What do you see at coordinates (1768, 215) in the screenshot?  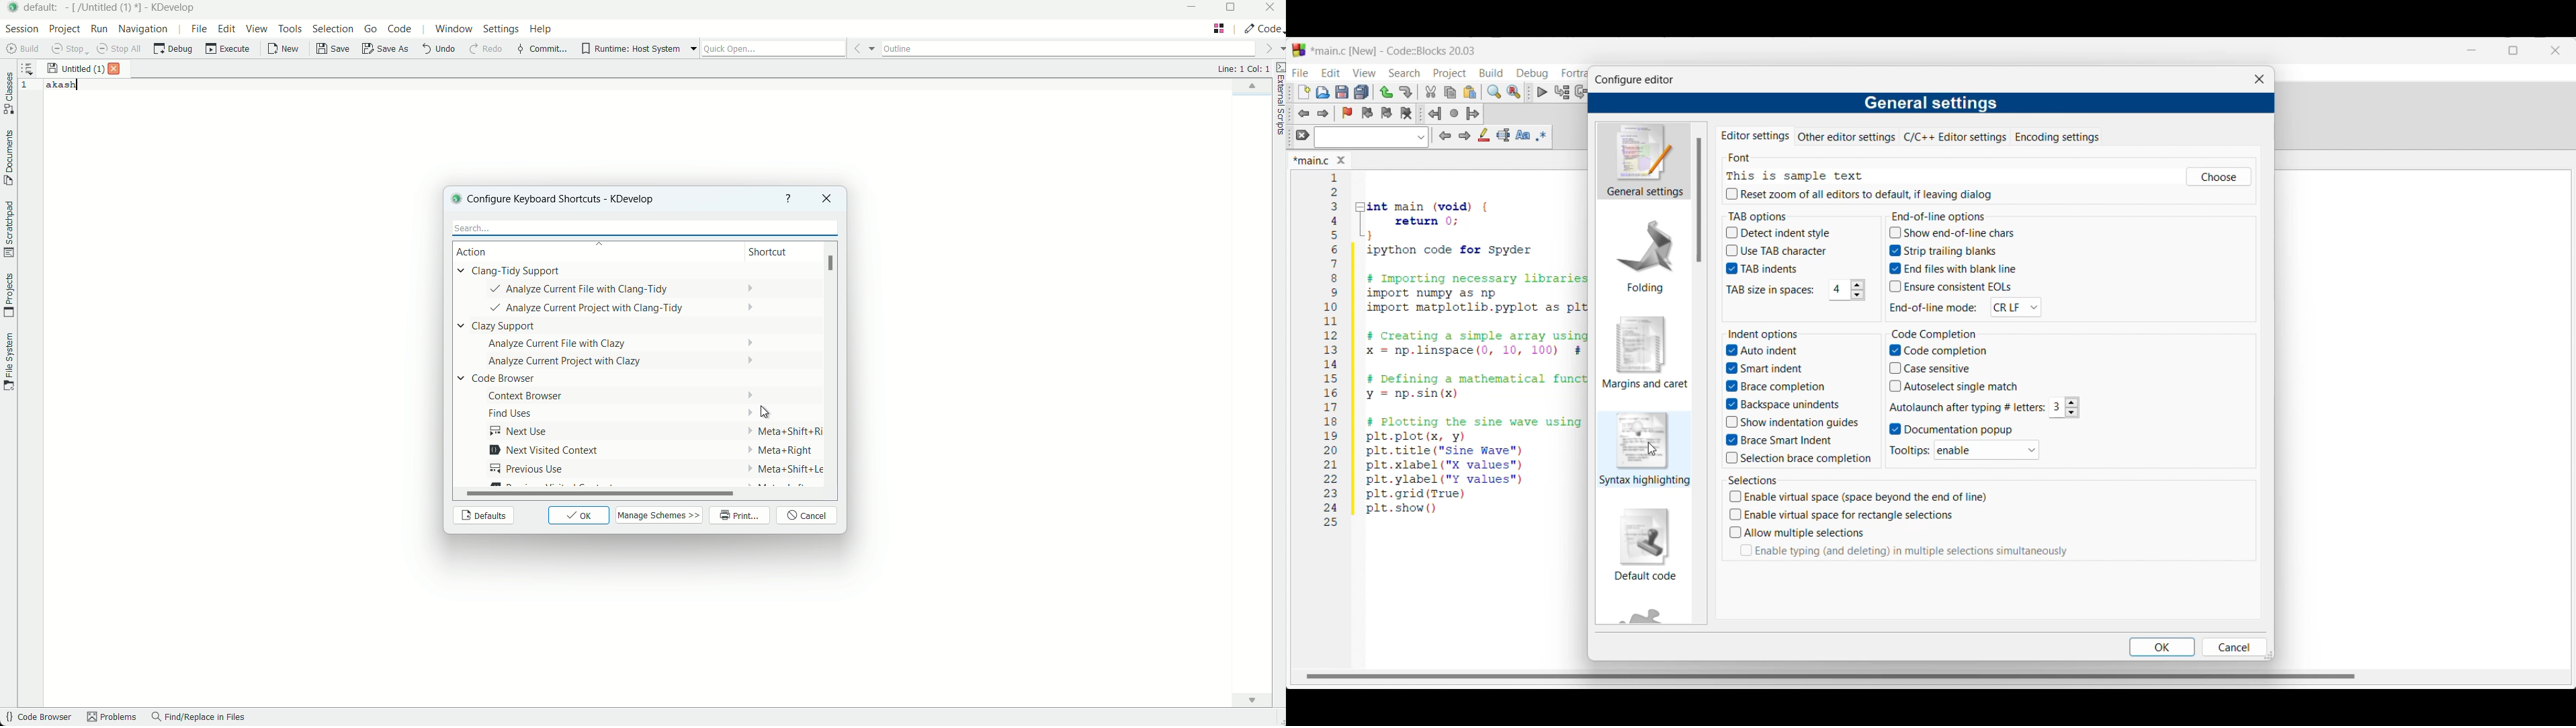 I see `TAB options` at bounding box center [1768, 215].